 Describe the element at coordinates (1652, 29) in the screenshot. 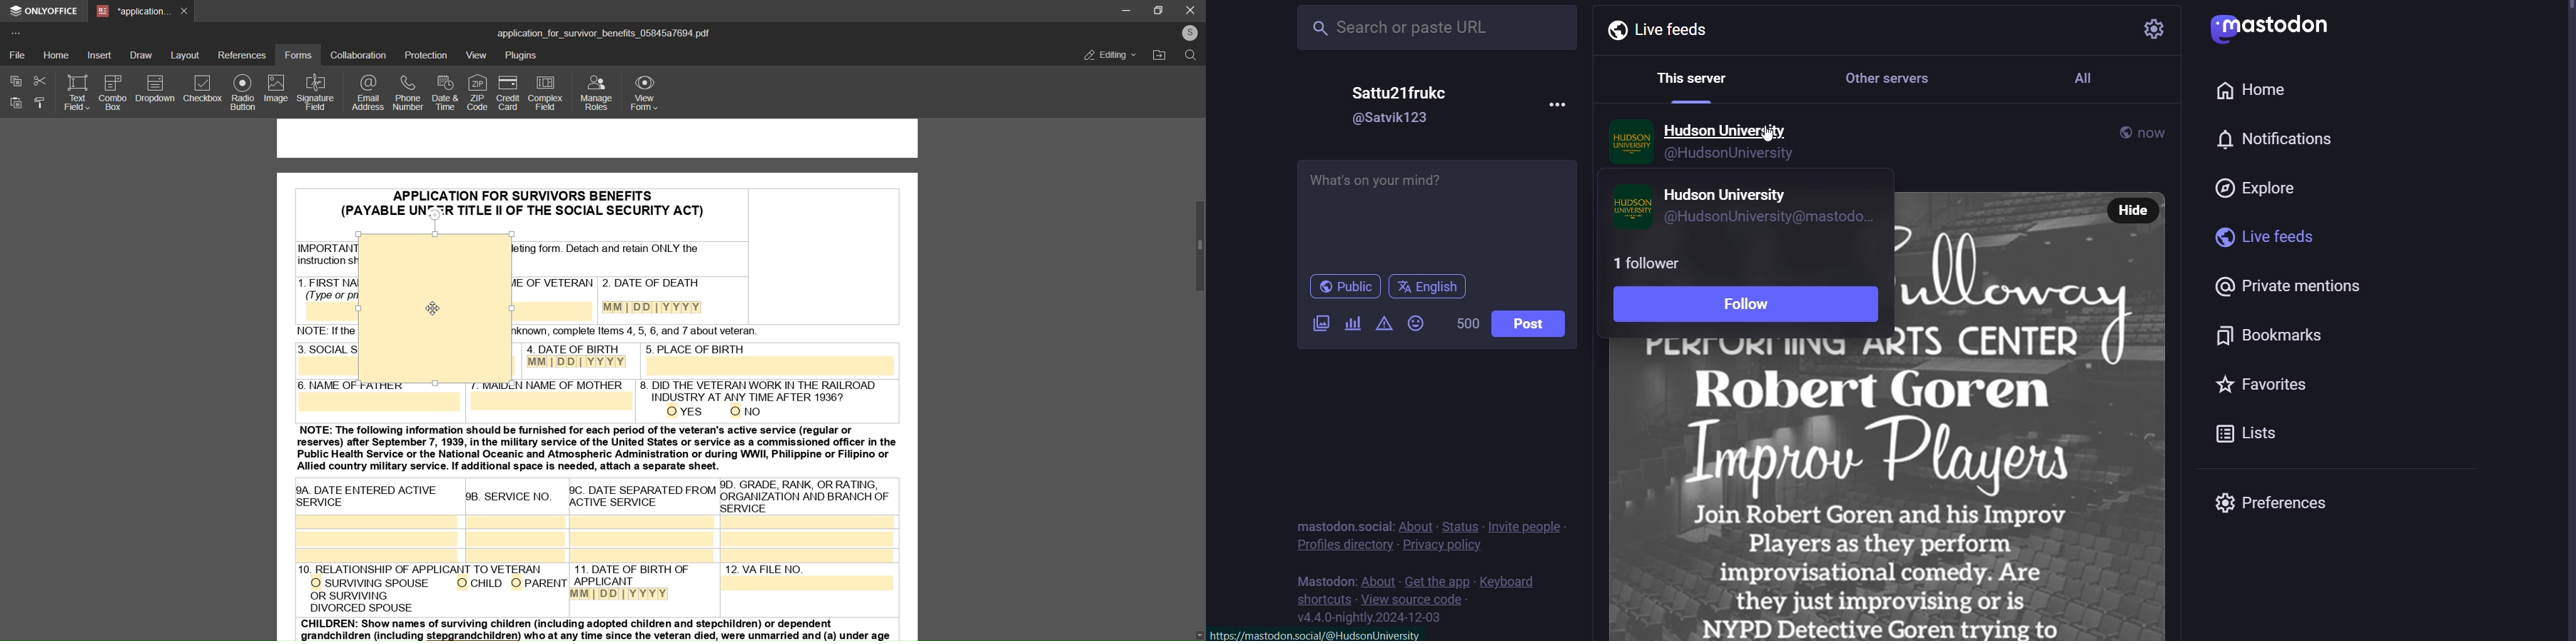

I see `live feed` at that location.